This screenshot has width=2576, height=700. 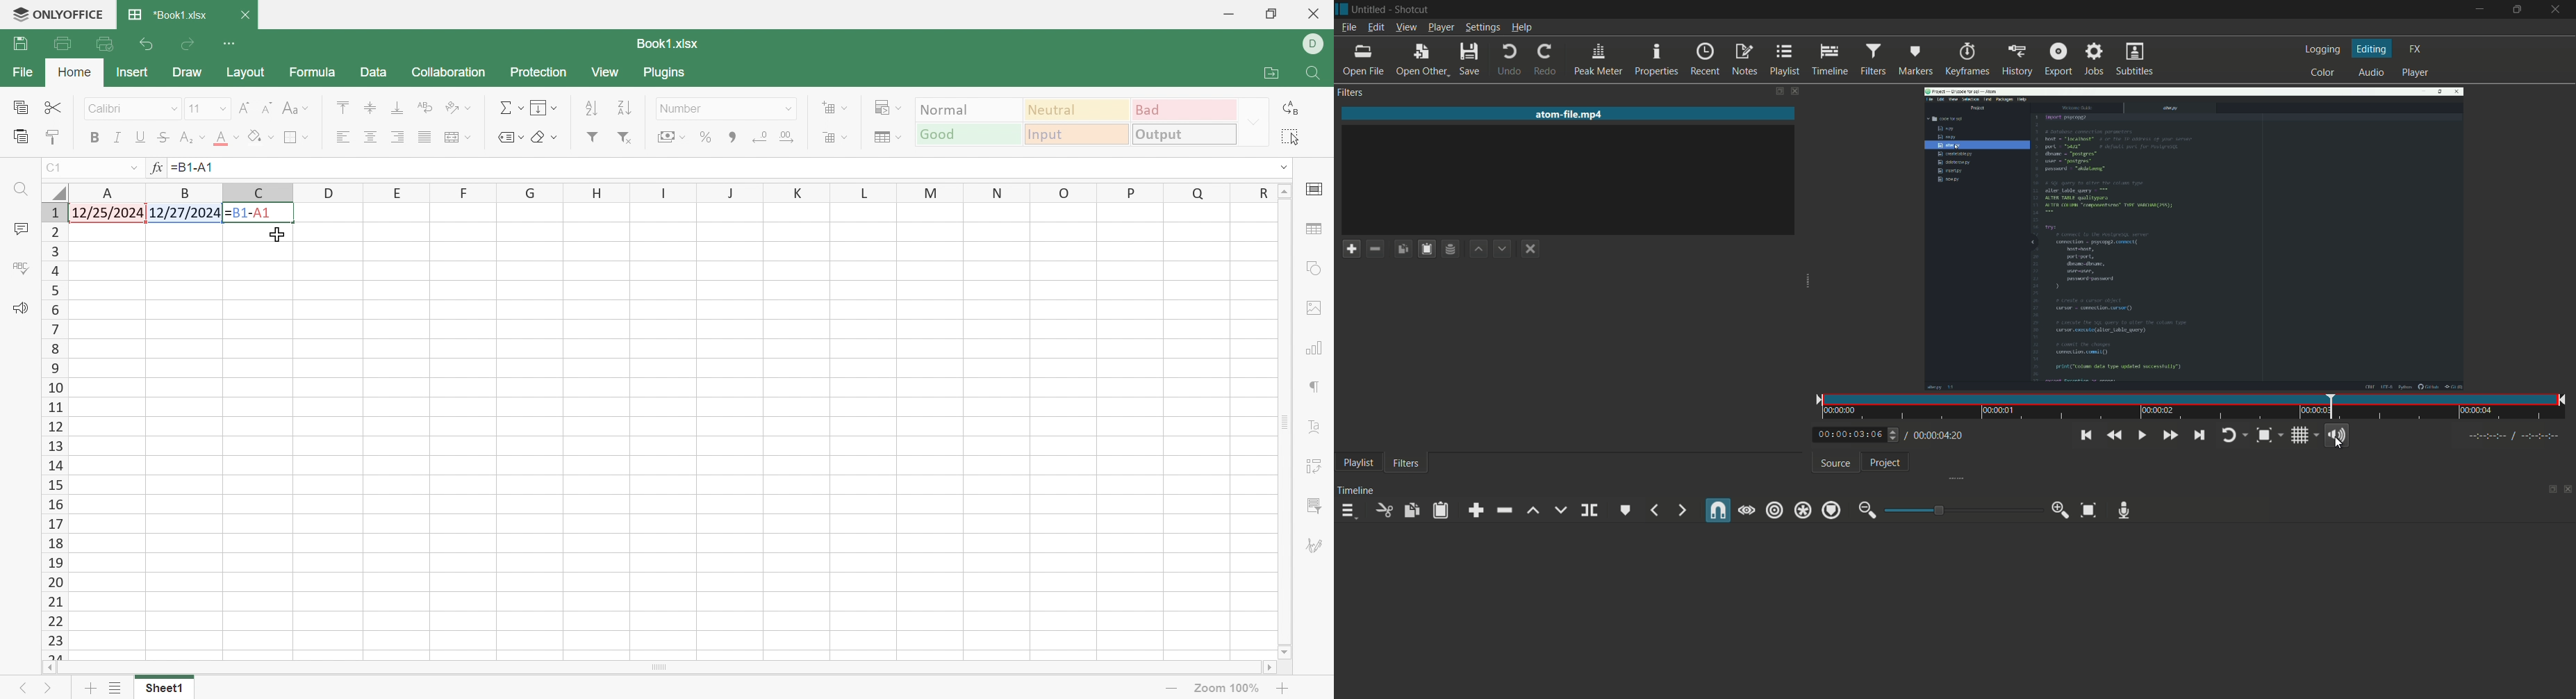 I want to click on Align Bottom, so click(x=397, y=108).